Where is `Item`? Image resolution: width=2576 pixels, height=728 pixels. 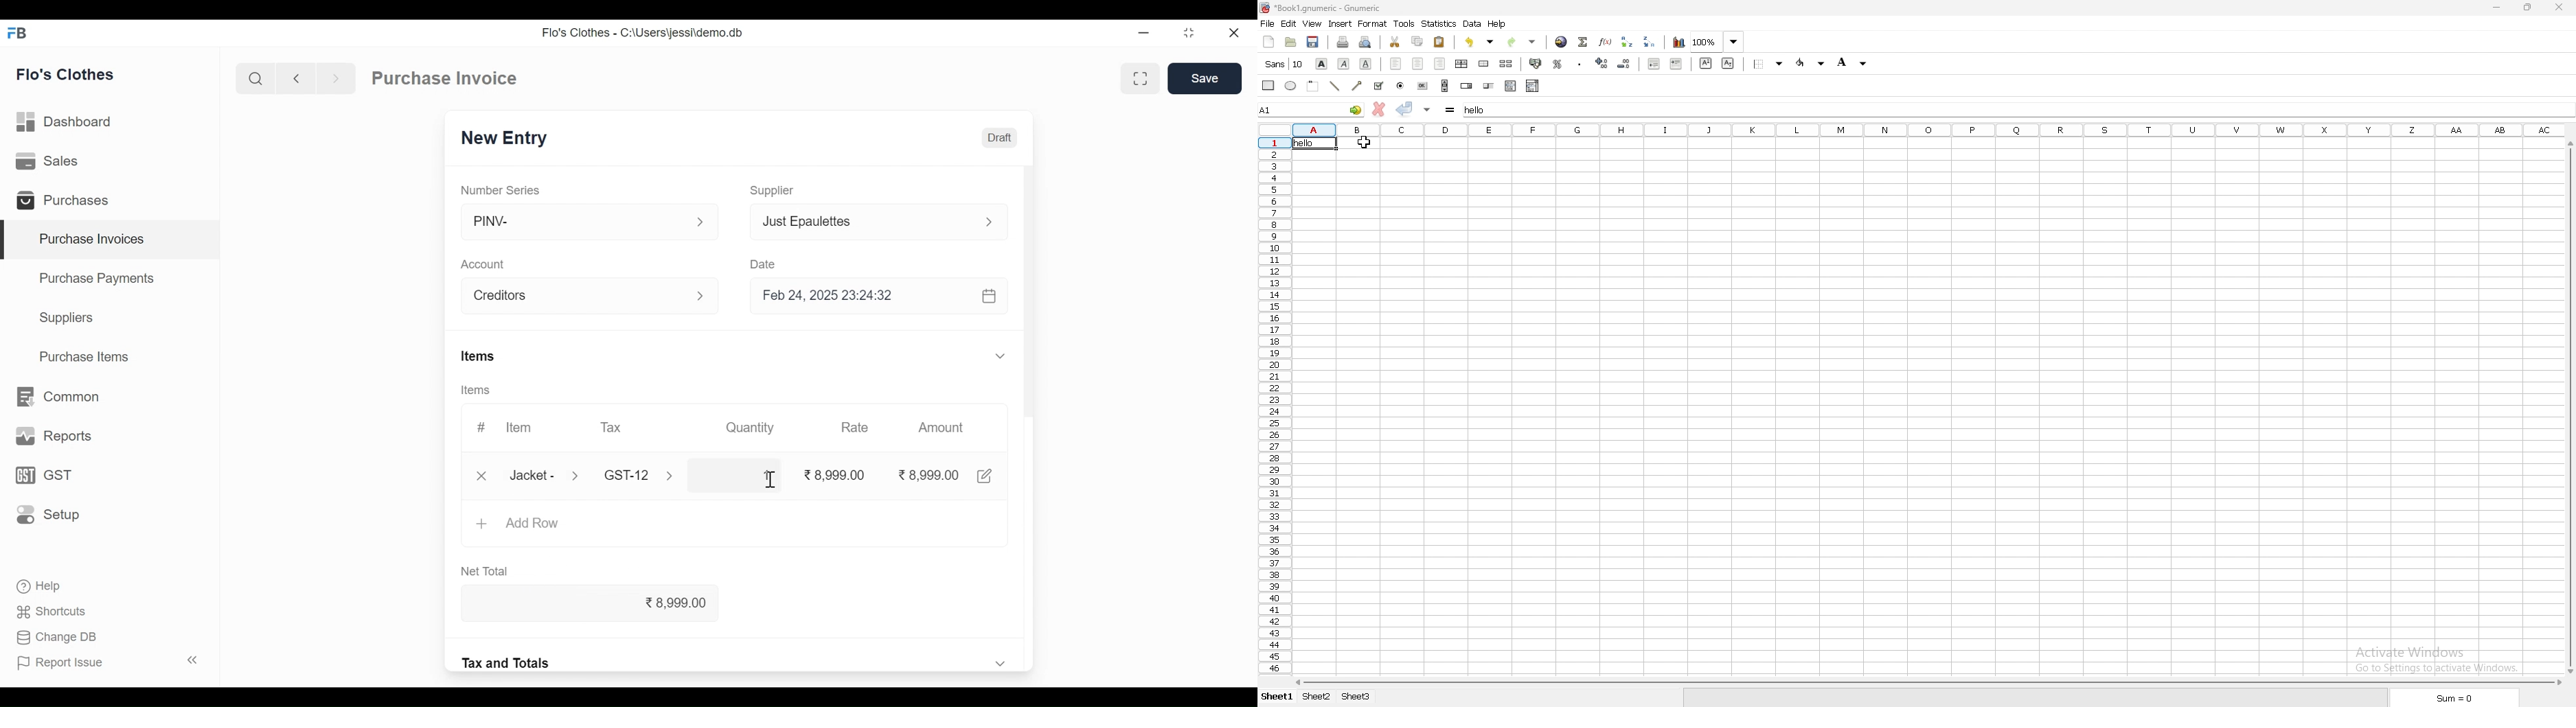
Item is located at coordinates (519, 426).